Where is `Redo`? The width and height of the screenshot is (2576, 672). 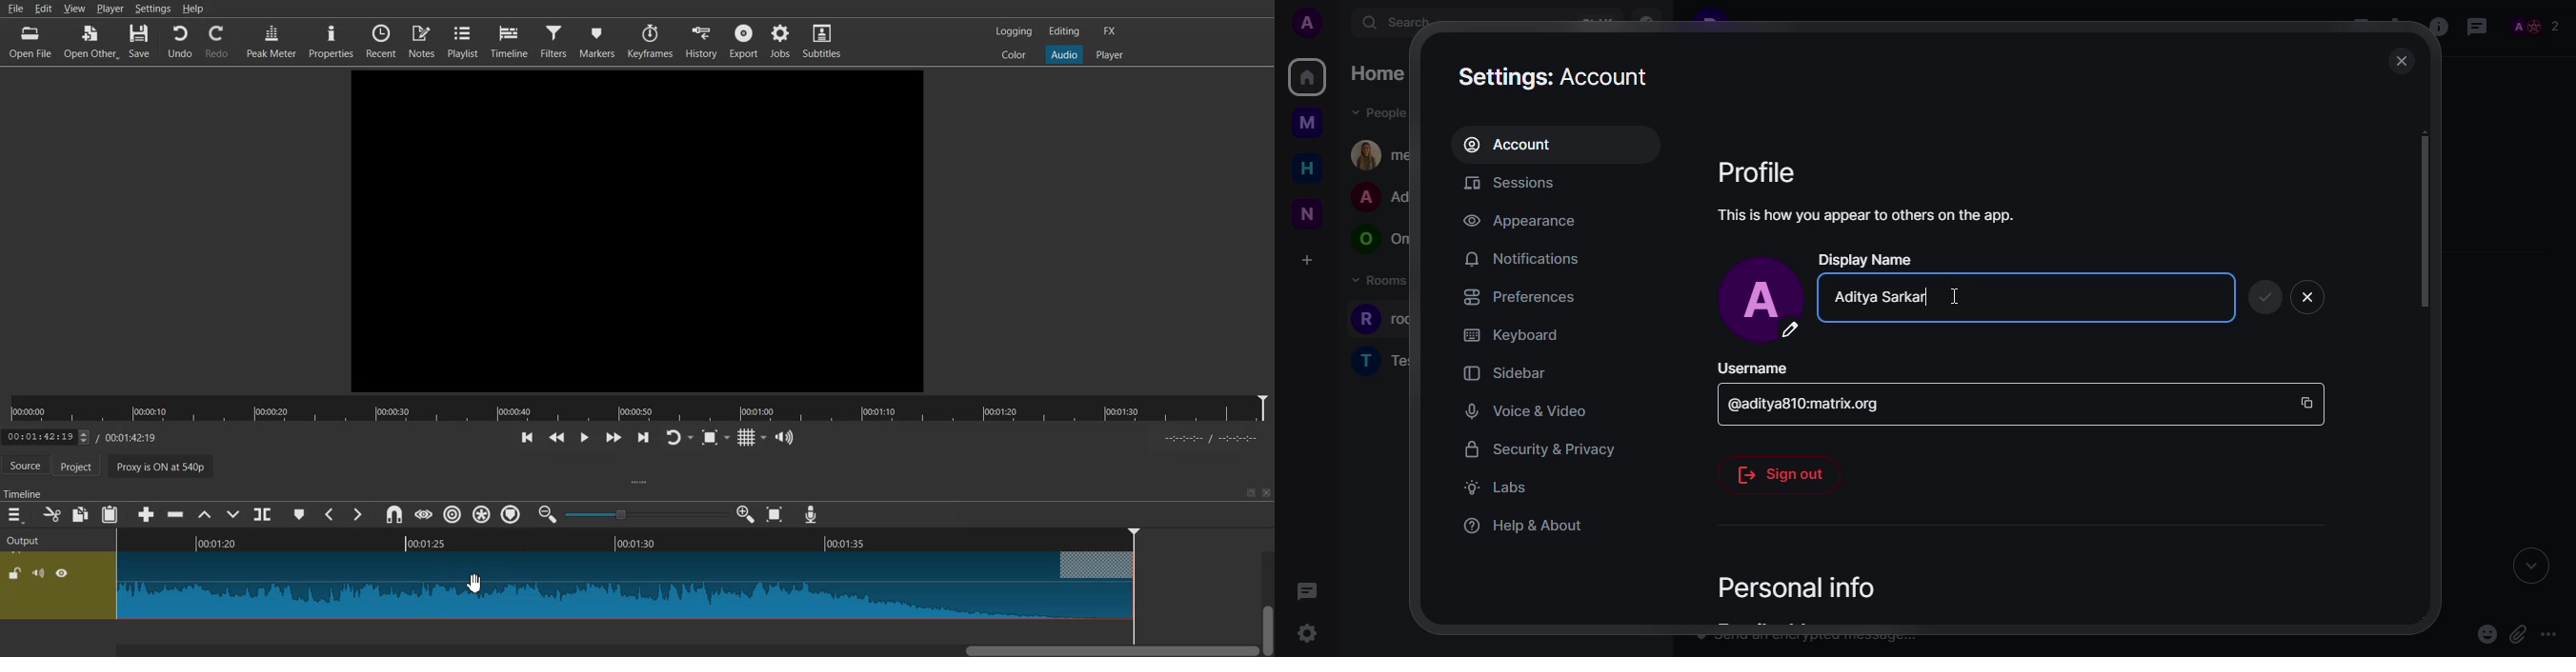 Redo is located at coordinates (217, 42).